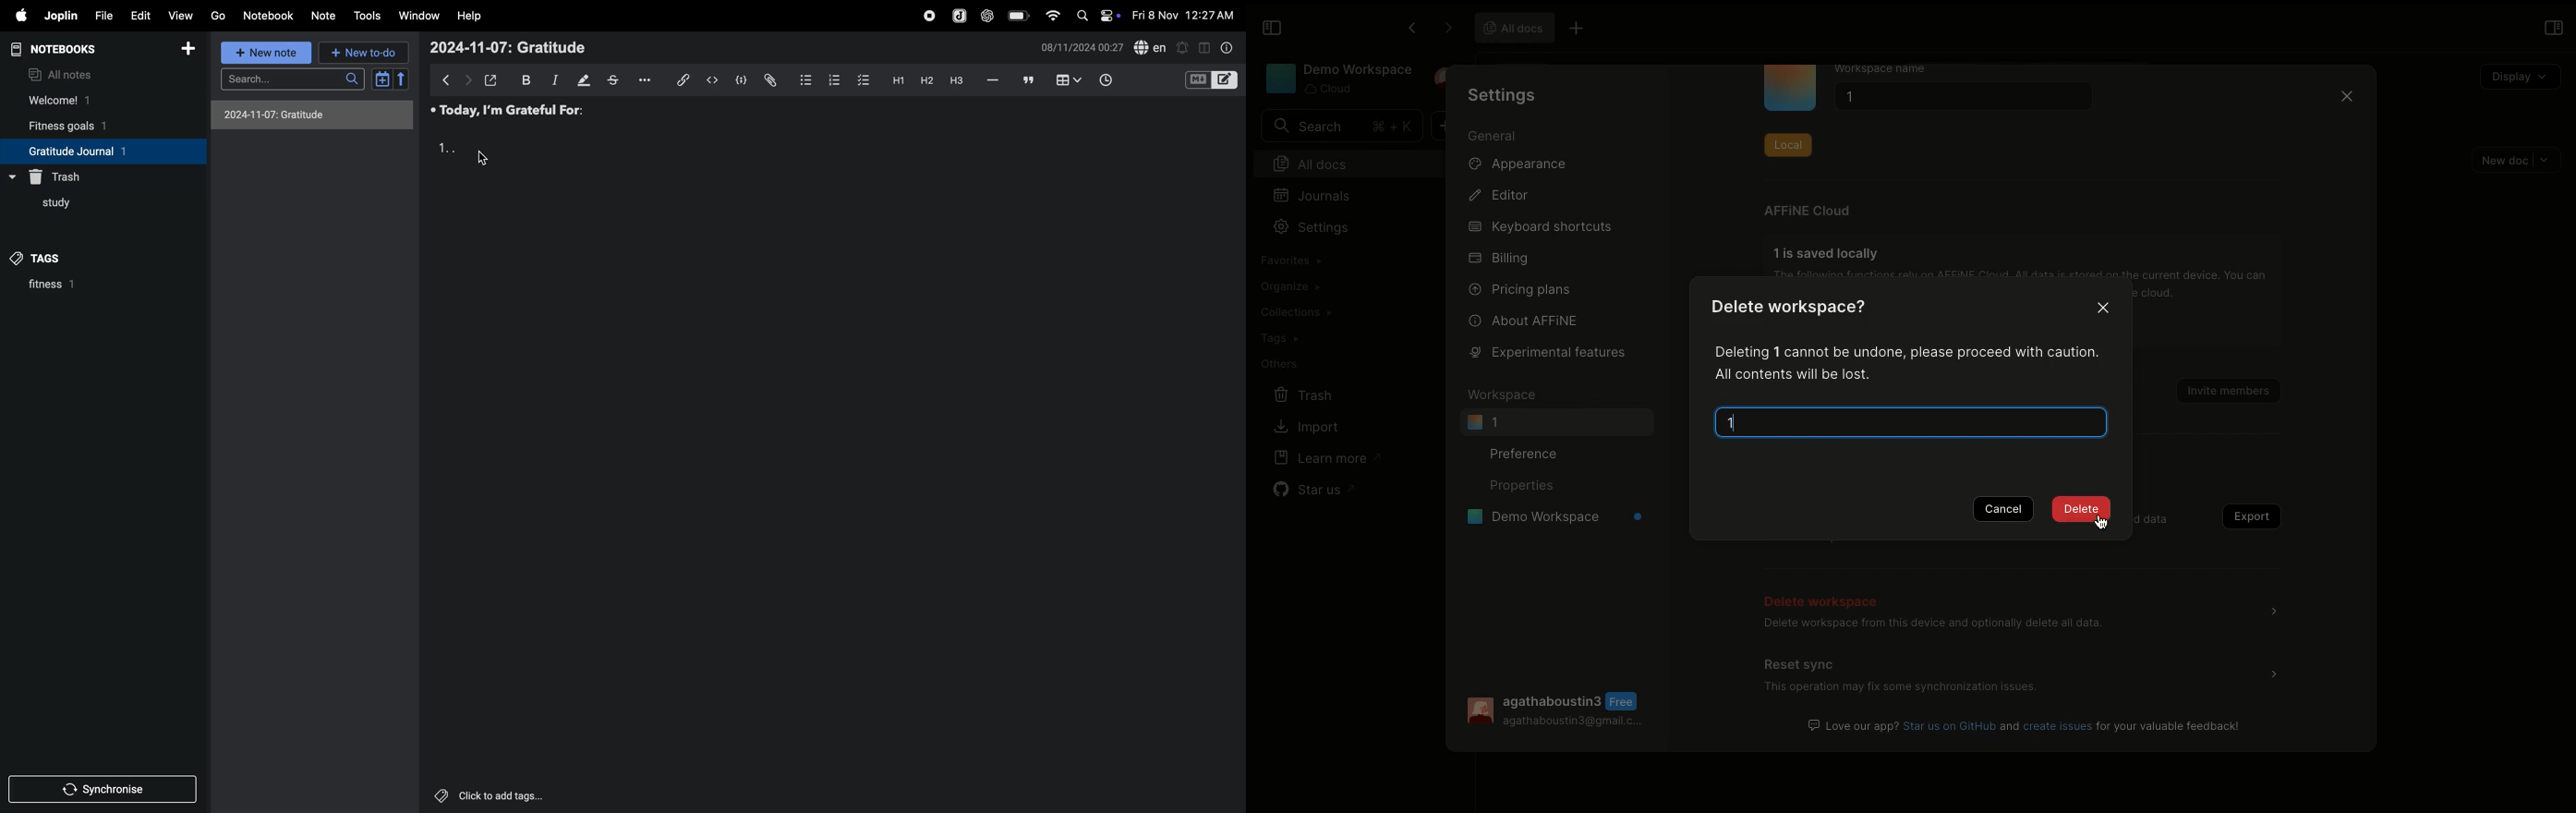  I want to click on options, so click(649, 79).